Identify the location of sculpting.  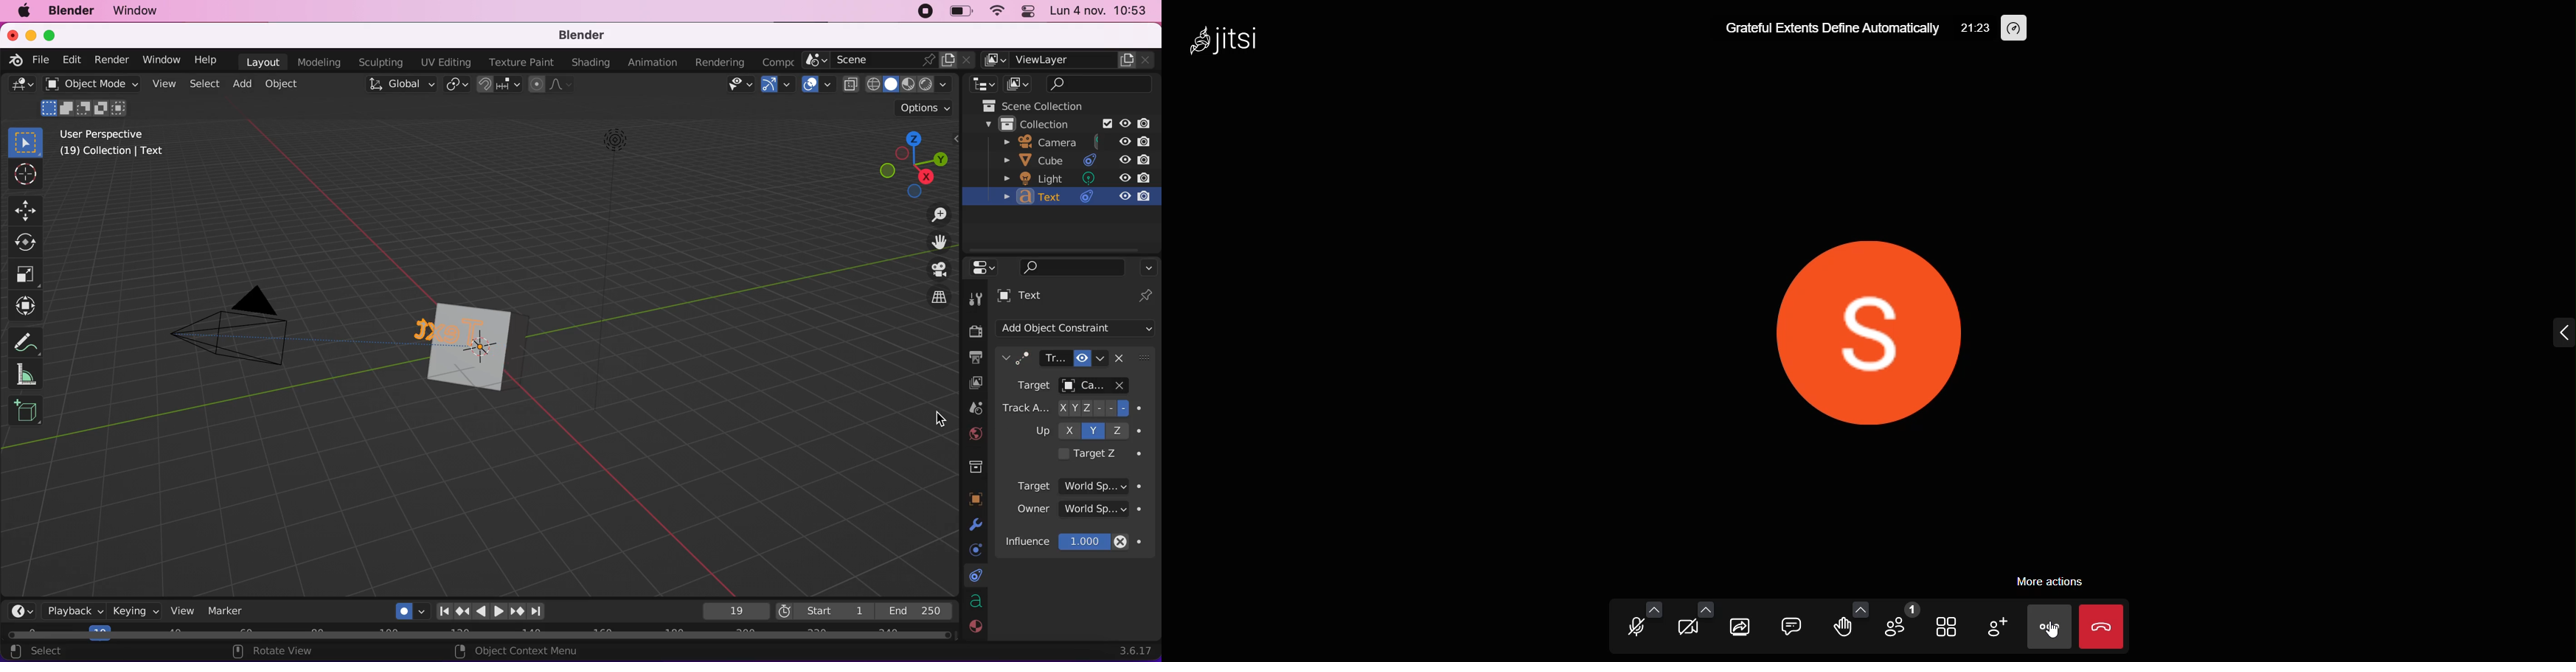
(383, 64).